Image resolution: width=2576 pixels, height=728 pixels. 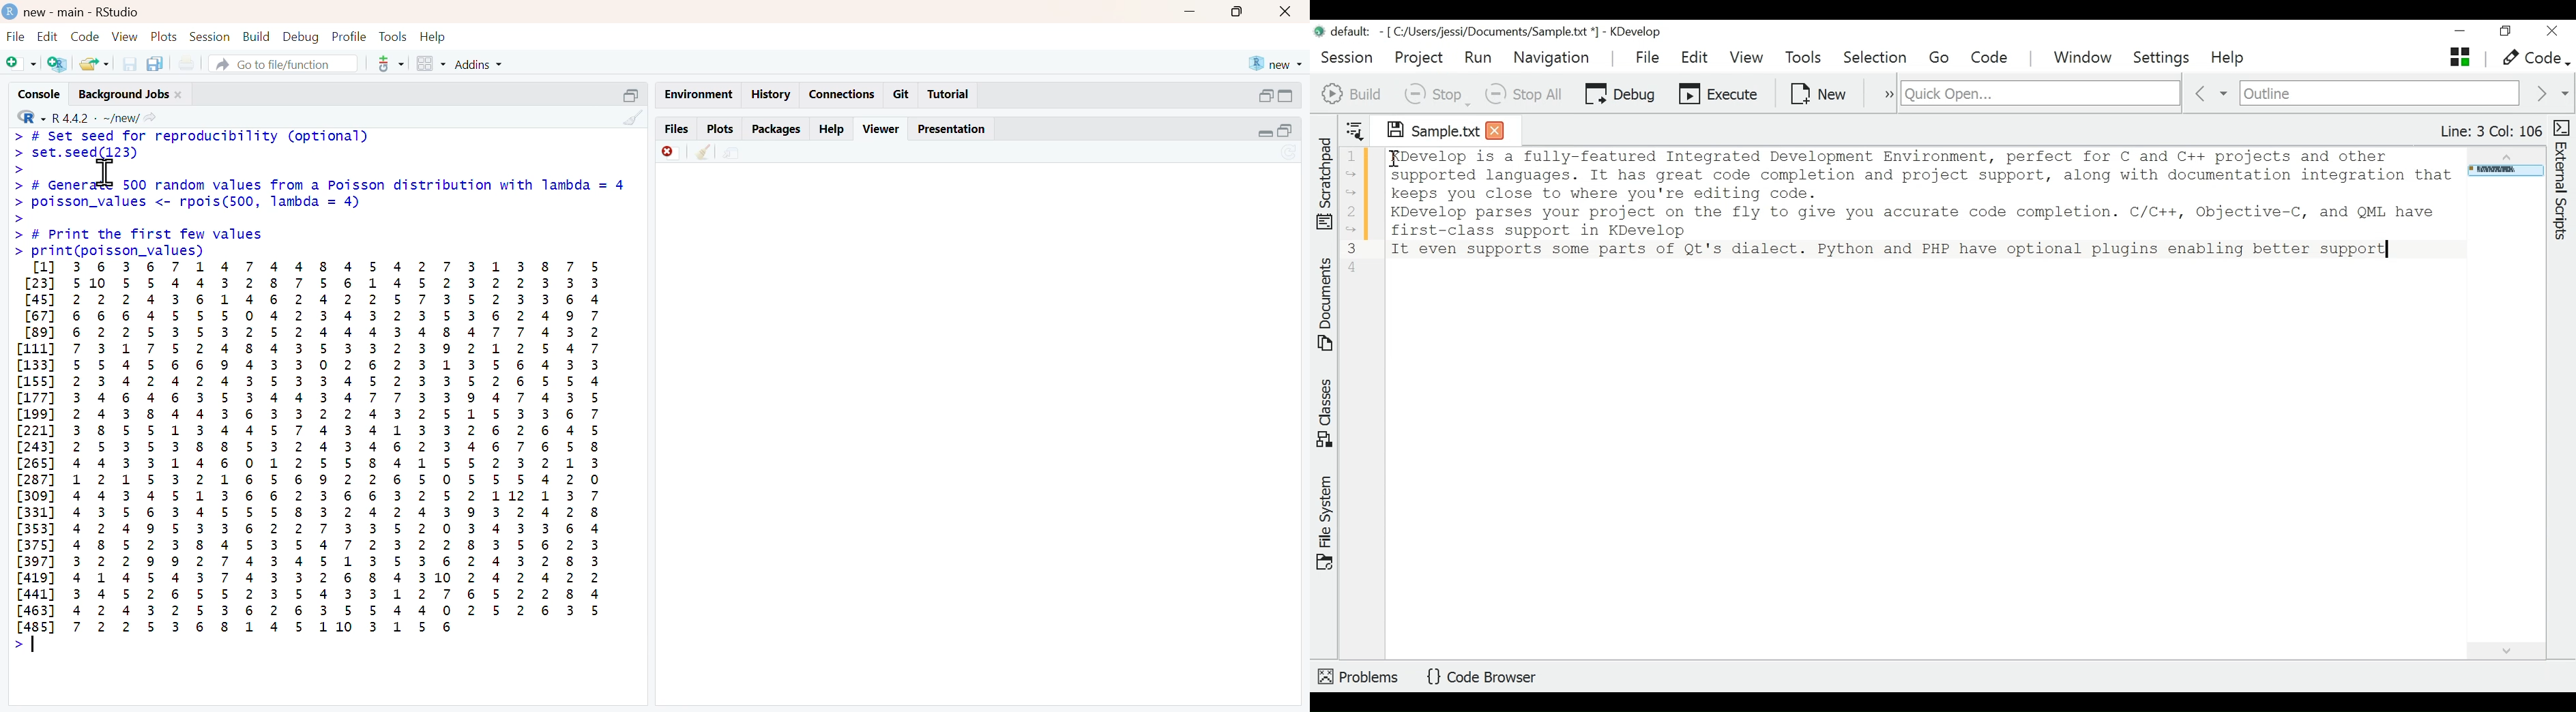 What do you see at coordinates (1424, 128) in the screenshot?
I see `Sample.txt` at bounding box center [1424, 128].